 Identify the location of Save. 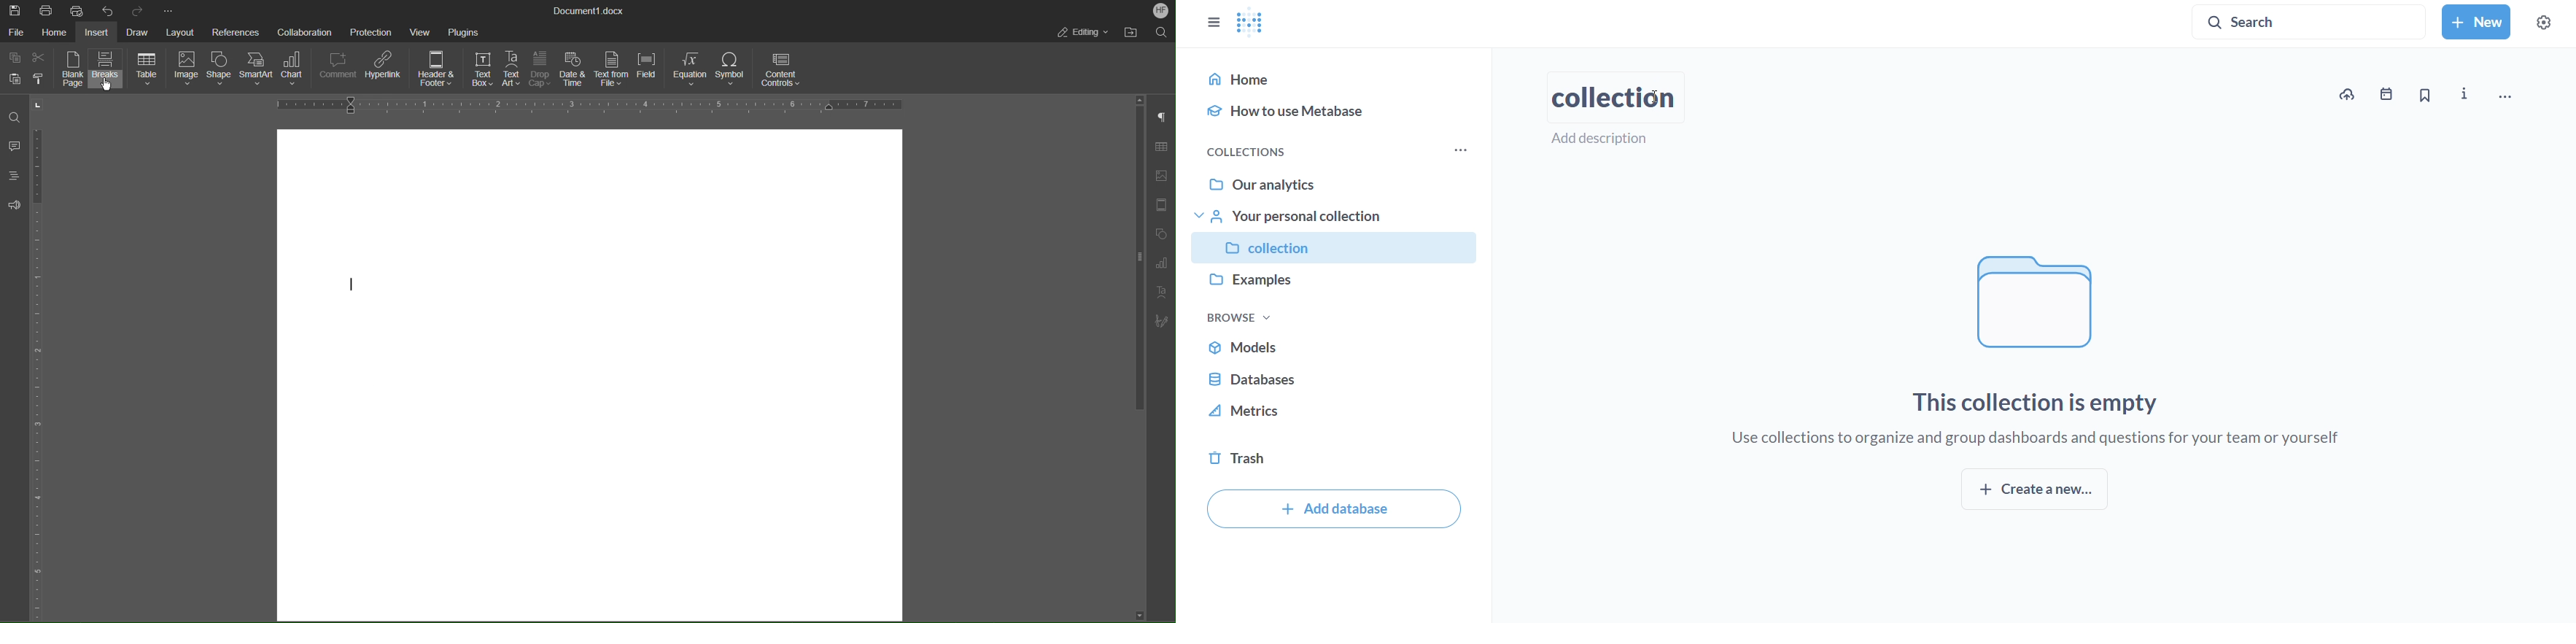
(14, 9).